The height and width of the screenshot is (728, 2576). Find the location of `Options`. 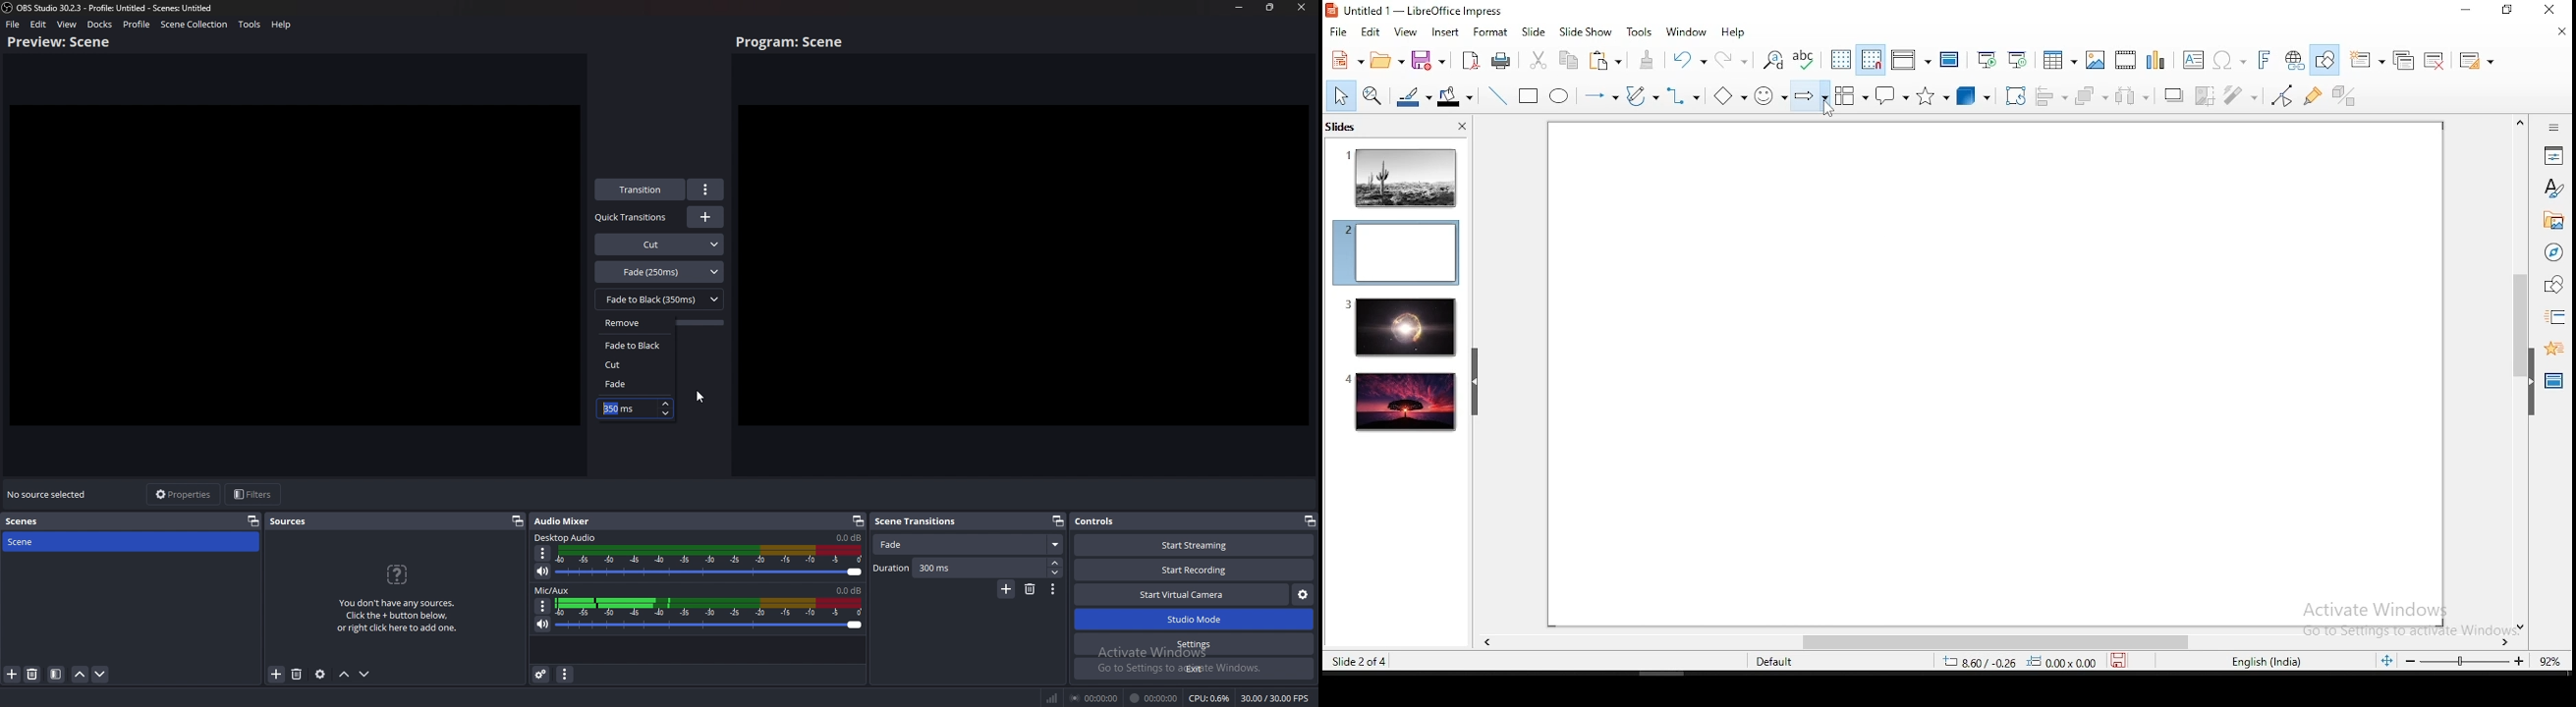

Options is located at coordinates (544, 553).